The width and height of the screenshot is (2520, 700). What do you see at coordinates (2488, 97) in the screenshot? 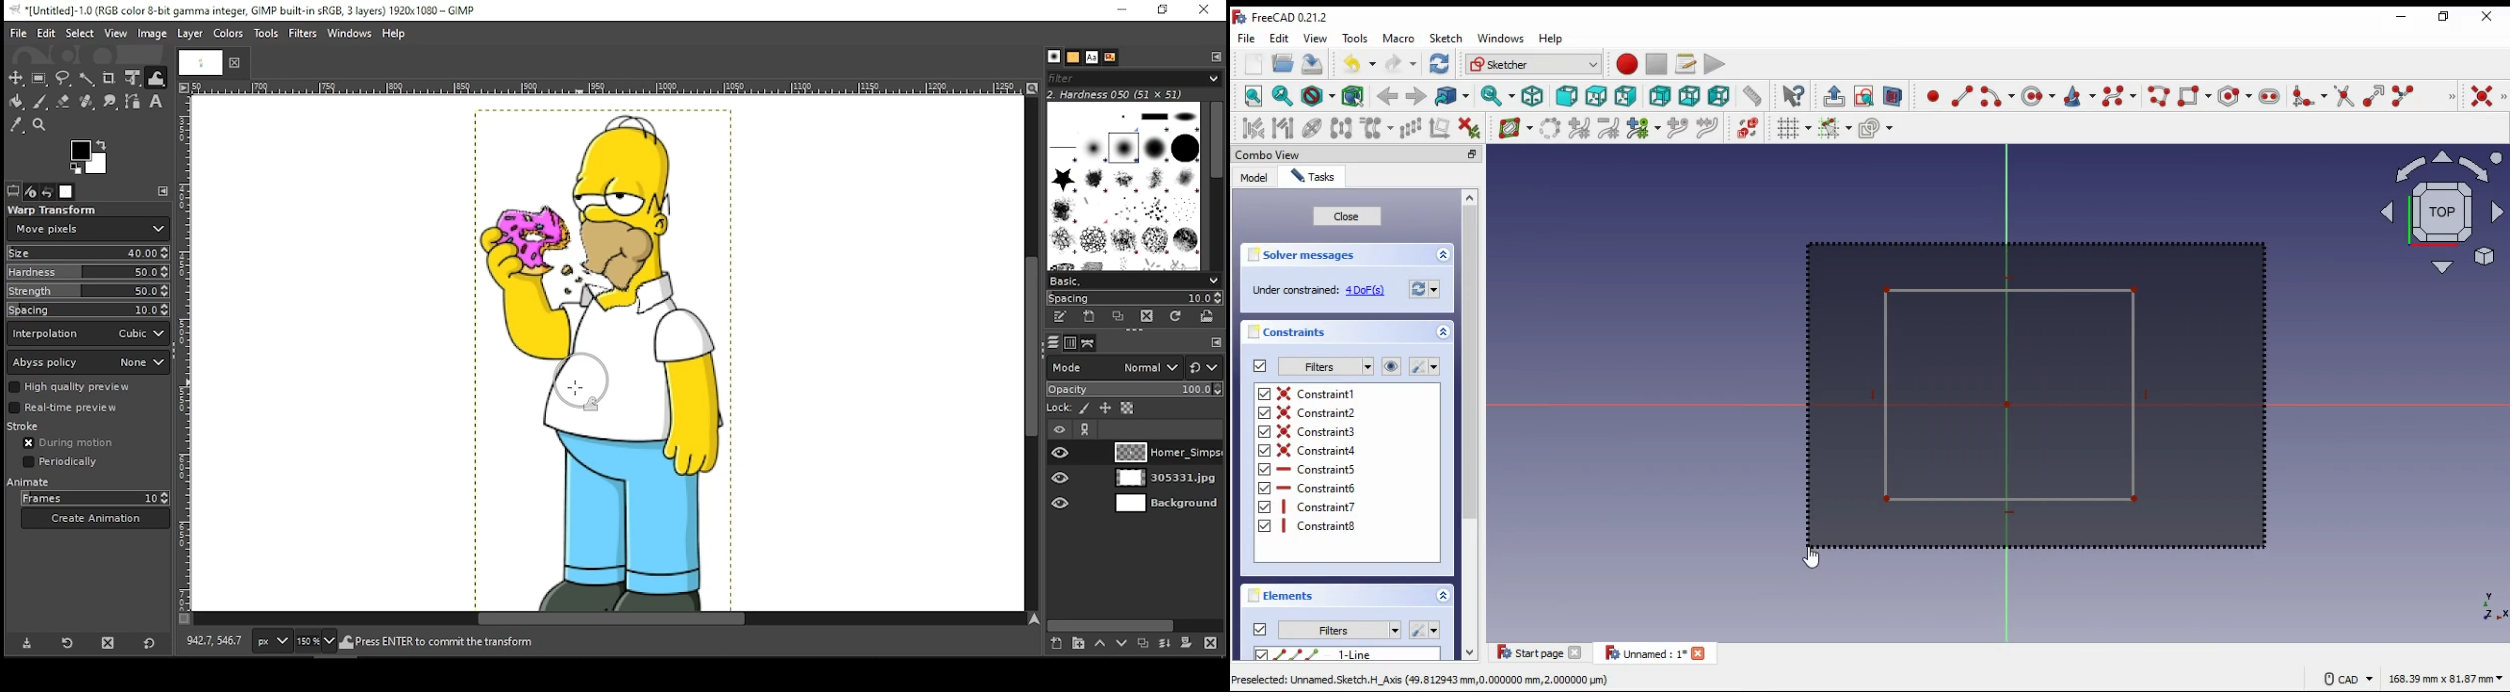
I see `constraint coincident` at bounding box center [2488, 97].